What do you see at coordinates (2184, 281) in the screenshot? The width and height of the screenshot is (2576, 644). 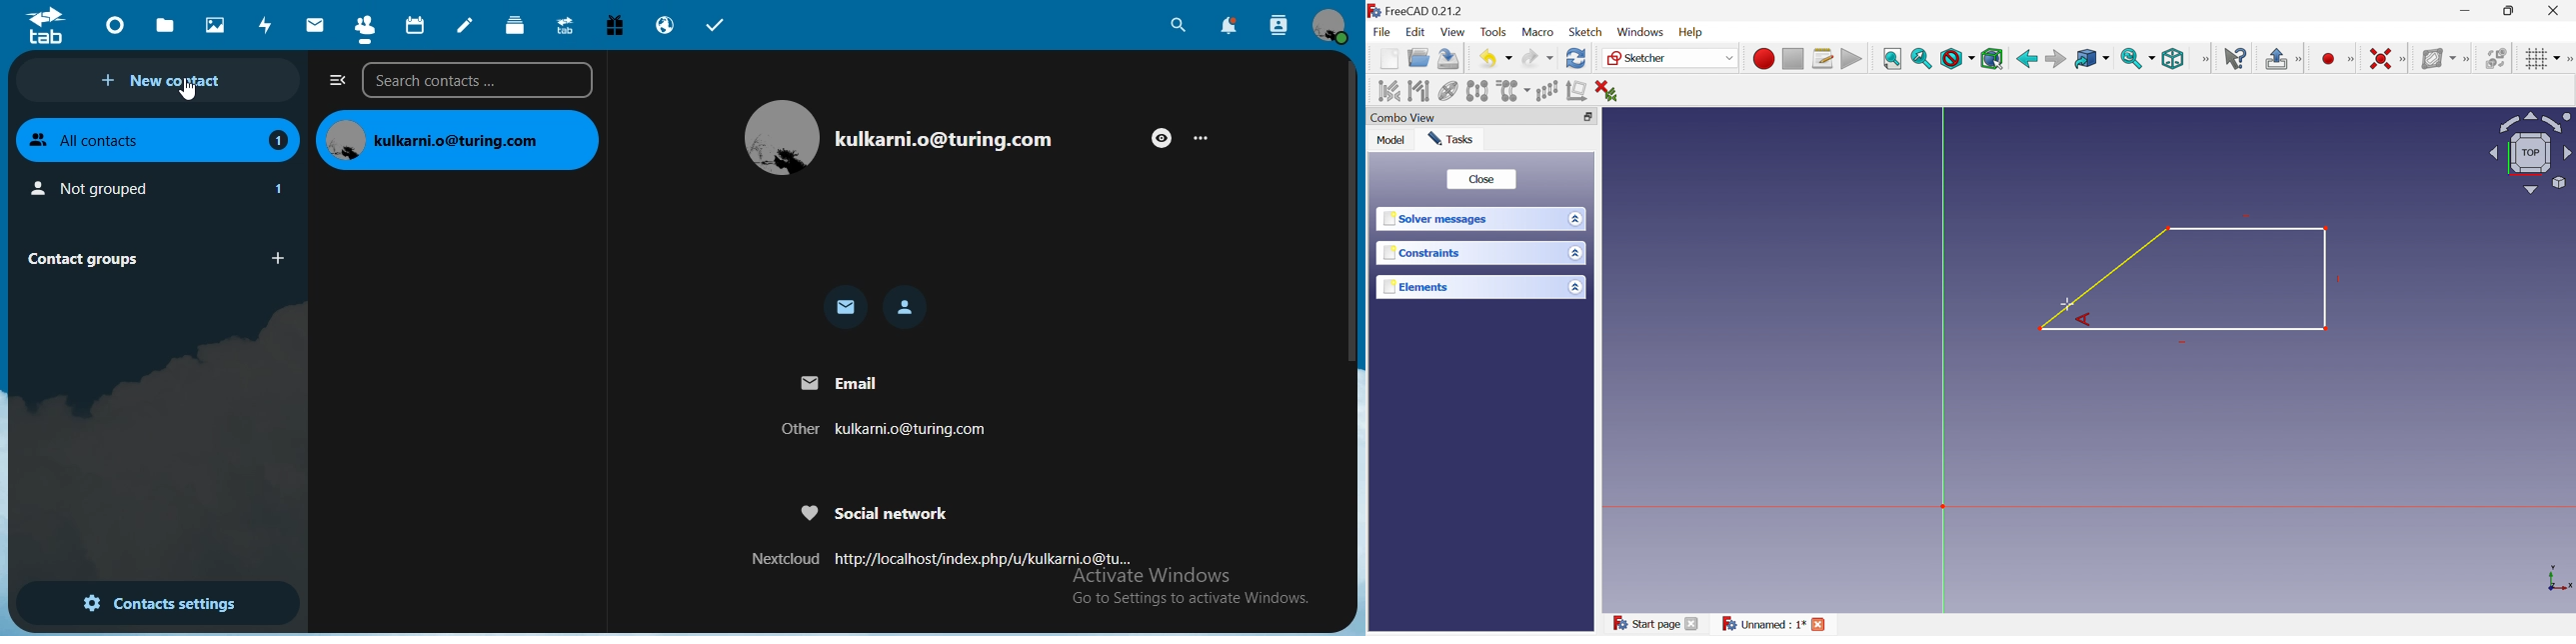 I see `Polyline` at bounding box center [2184, 281].